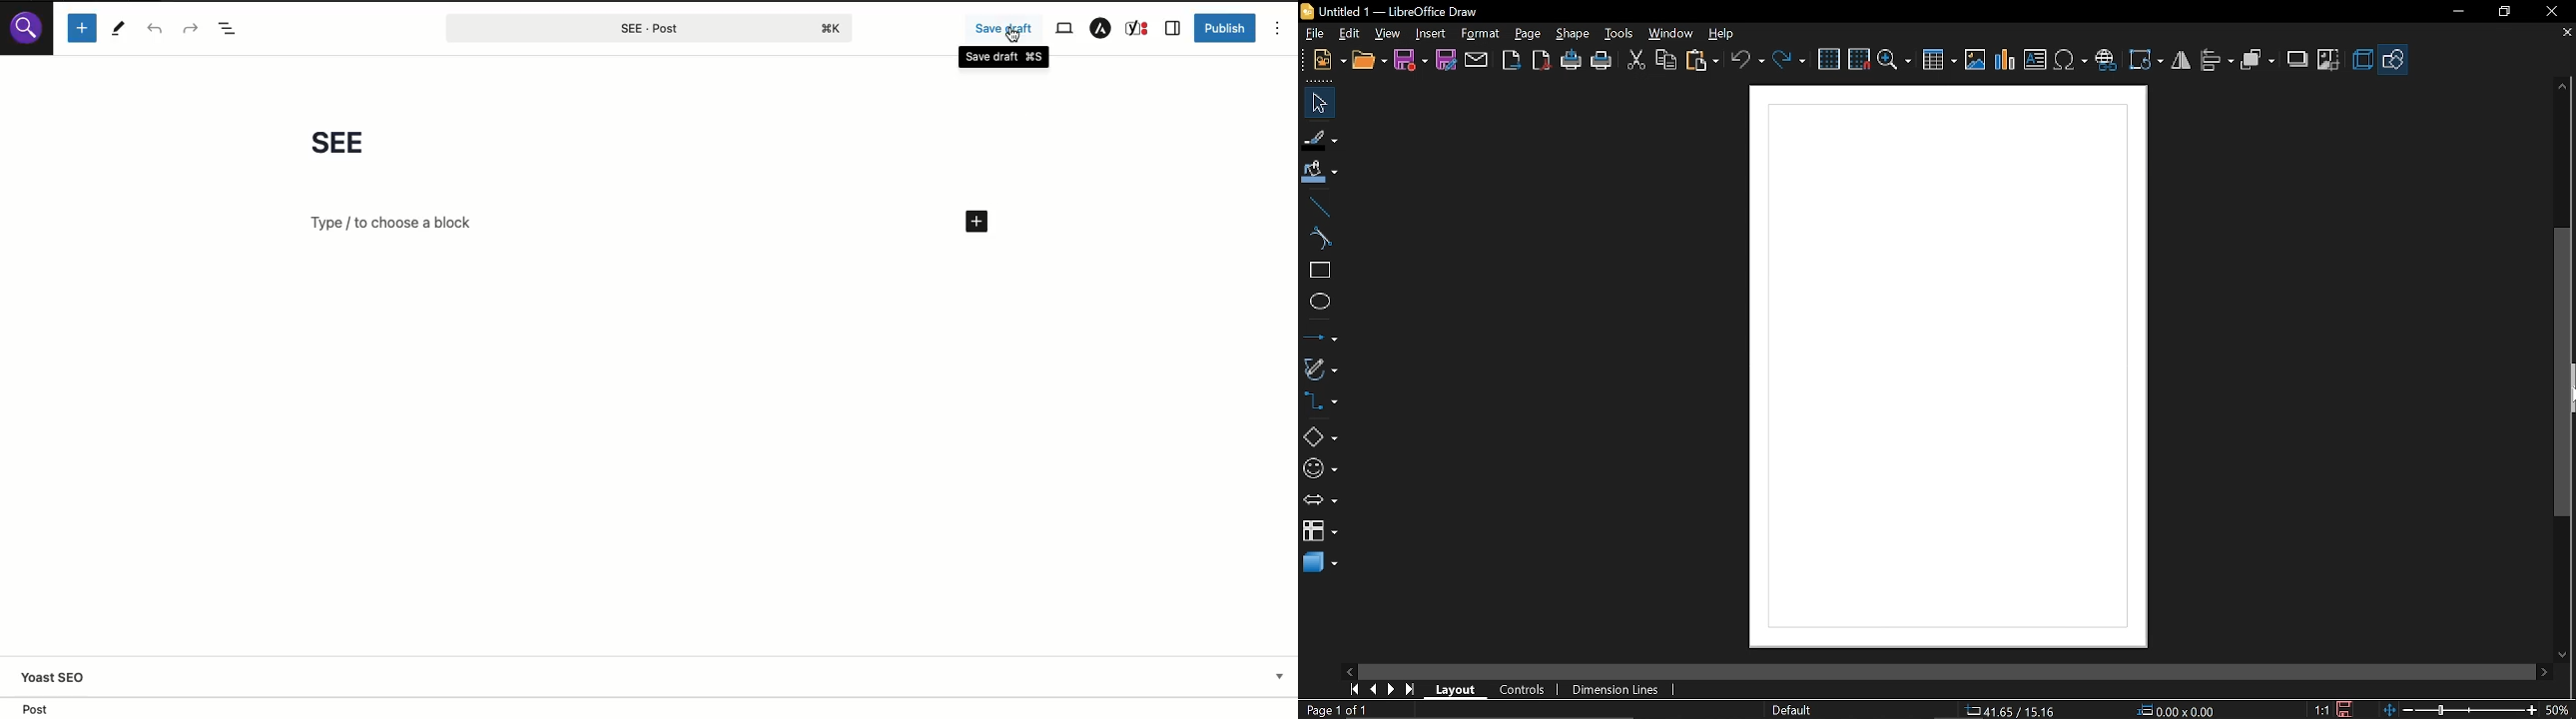 The width and height of the screenshot is (2576, 728). I want to click on arrange, so click(2255, 60).